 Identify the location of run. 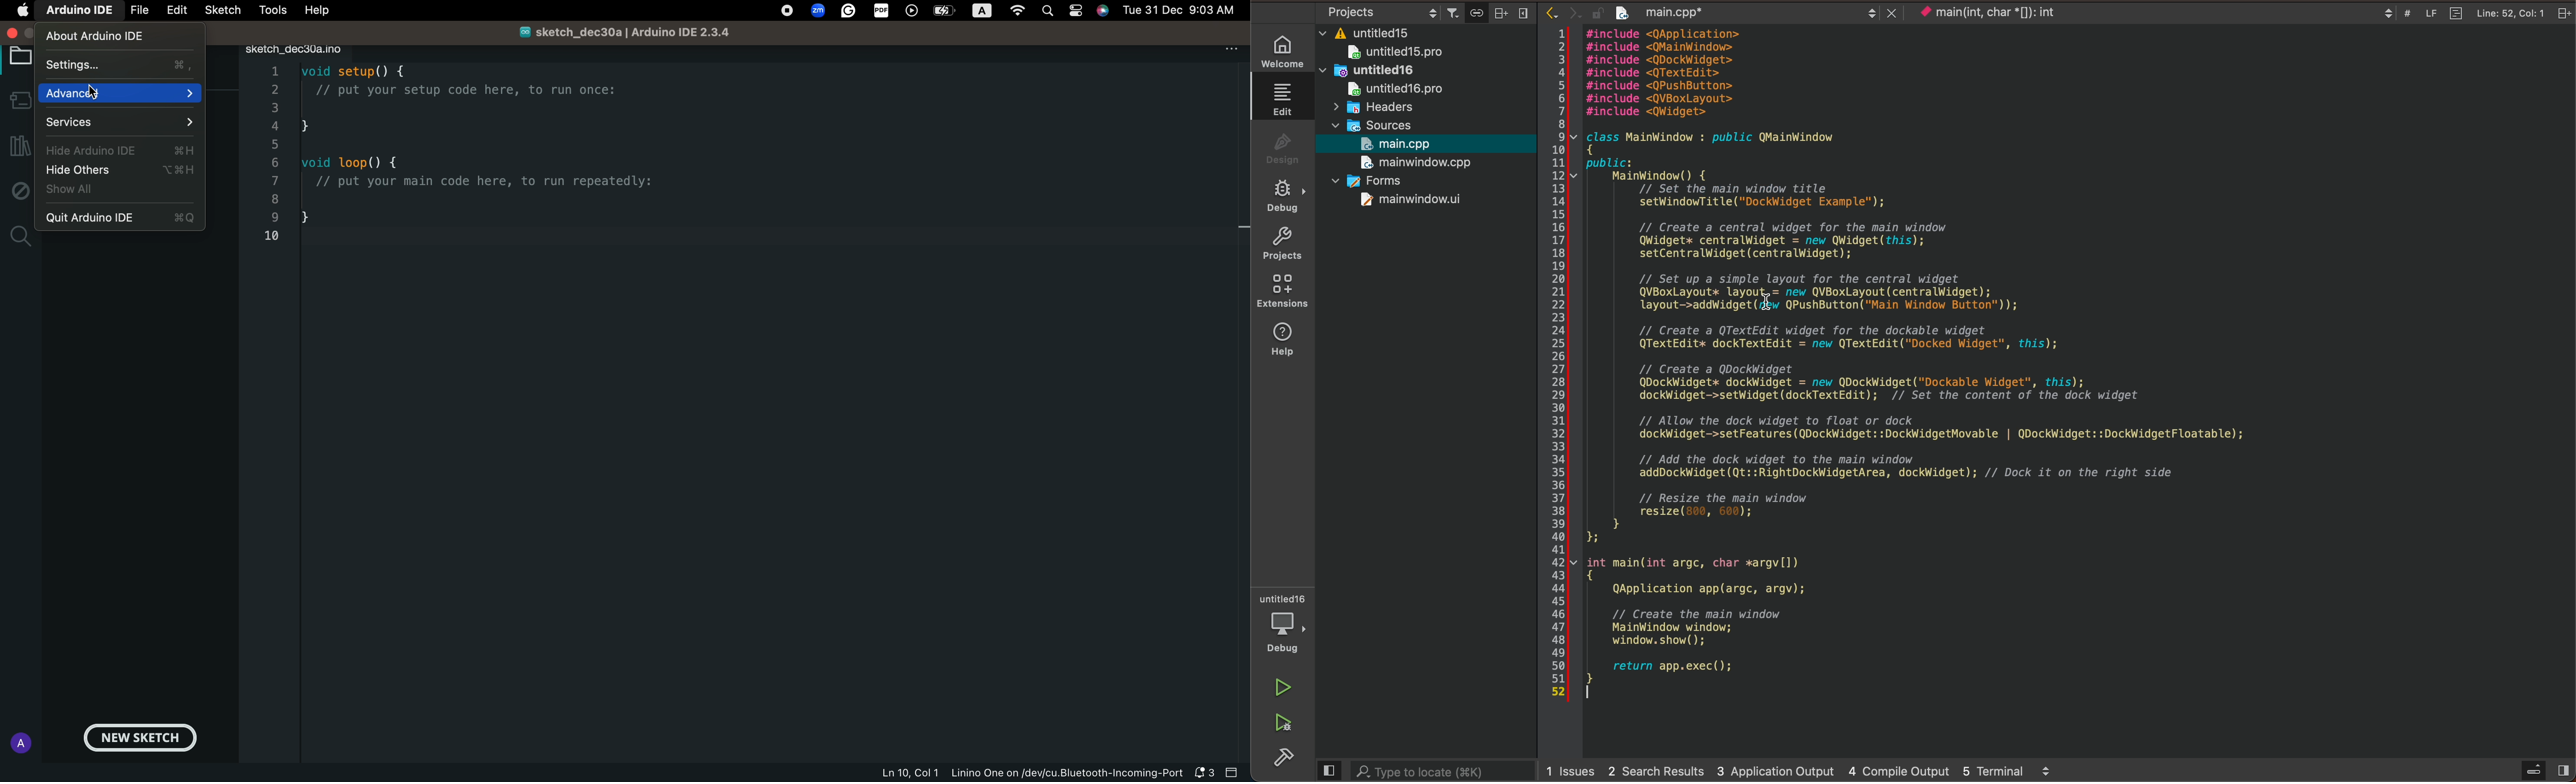
(1282, 687).